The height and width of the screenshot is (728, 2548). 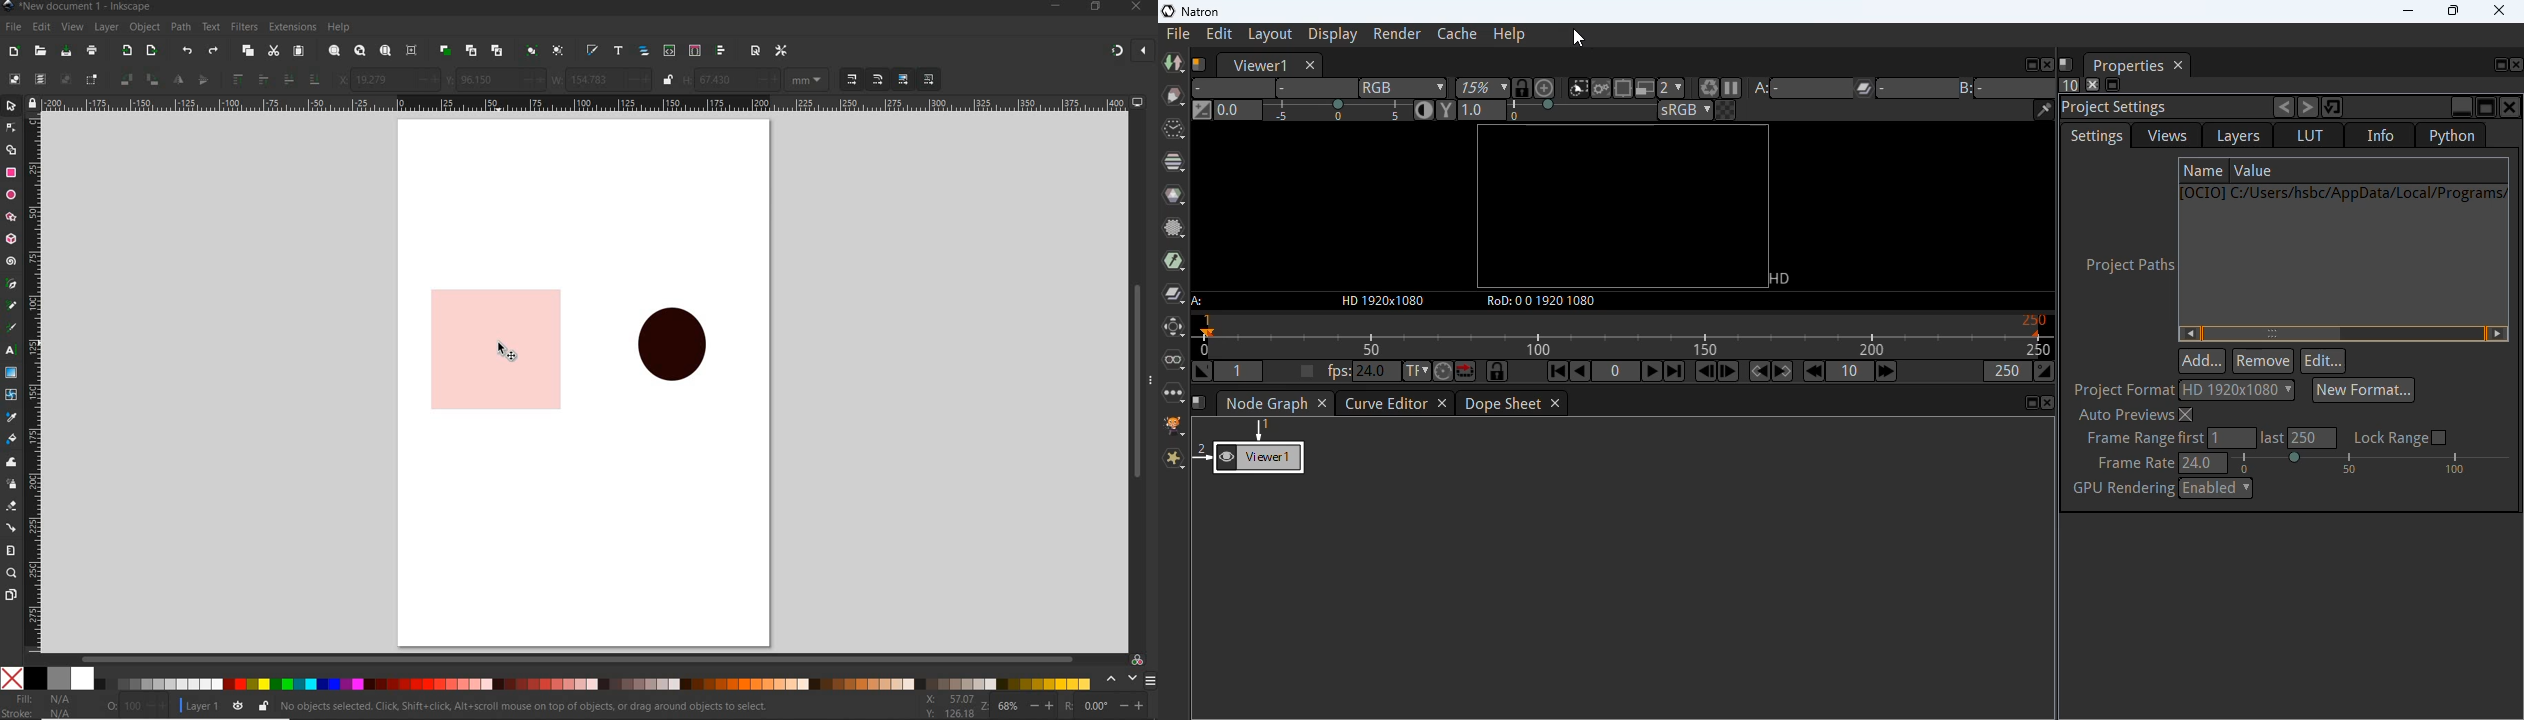 I want to click on export, so click(x=127, y=50).